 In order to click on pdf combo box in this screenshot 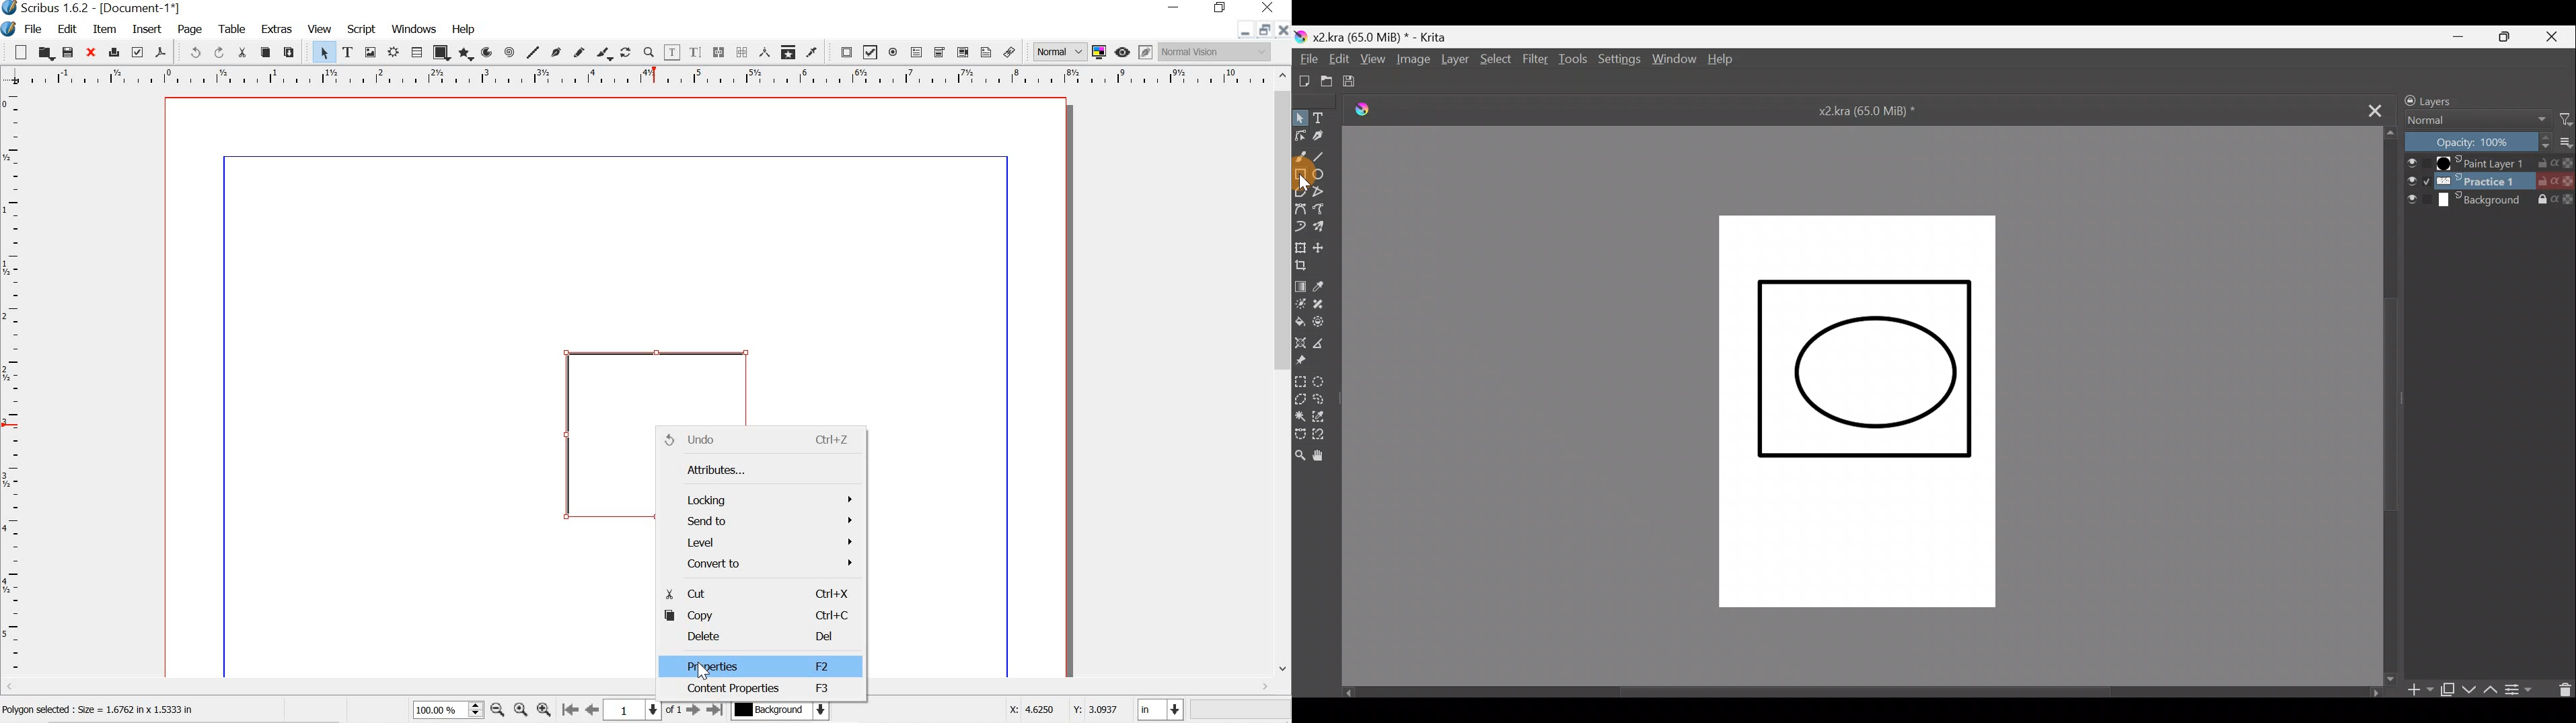, I will do `click(937, 52)`.